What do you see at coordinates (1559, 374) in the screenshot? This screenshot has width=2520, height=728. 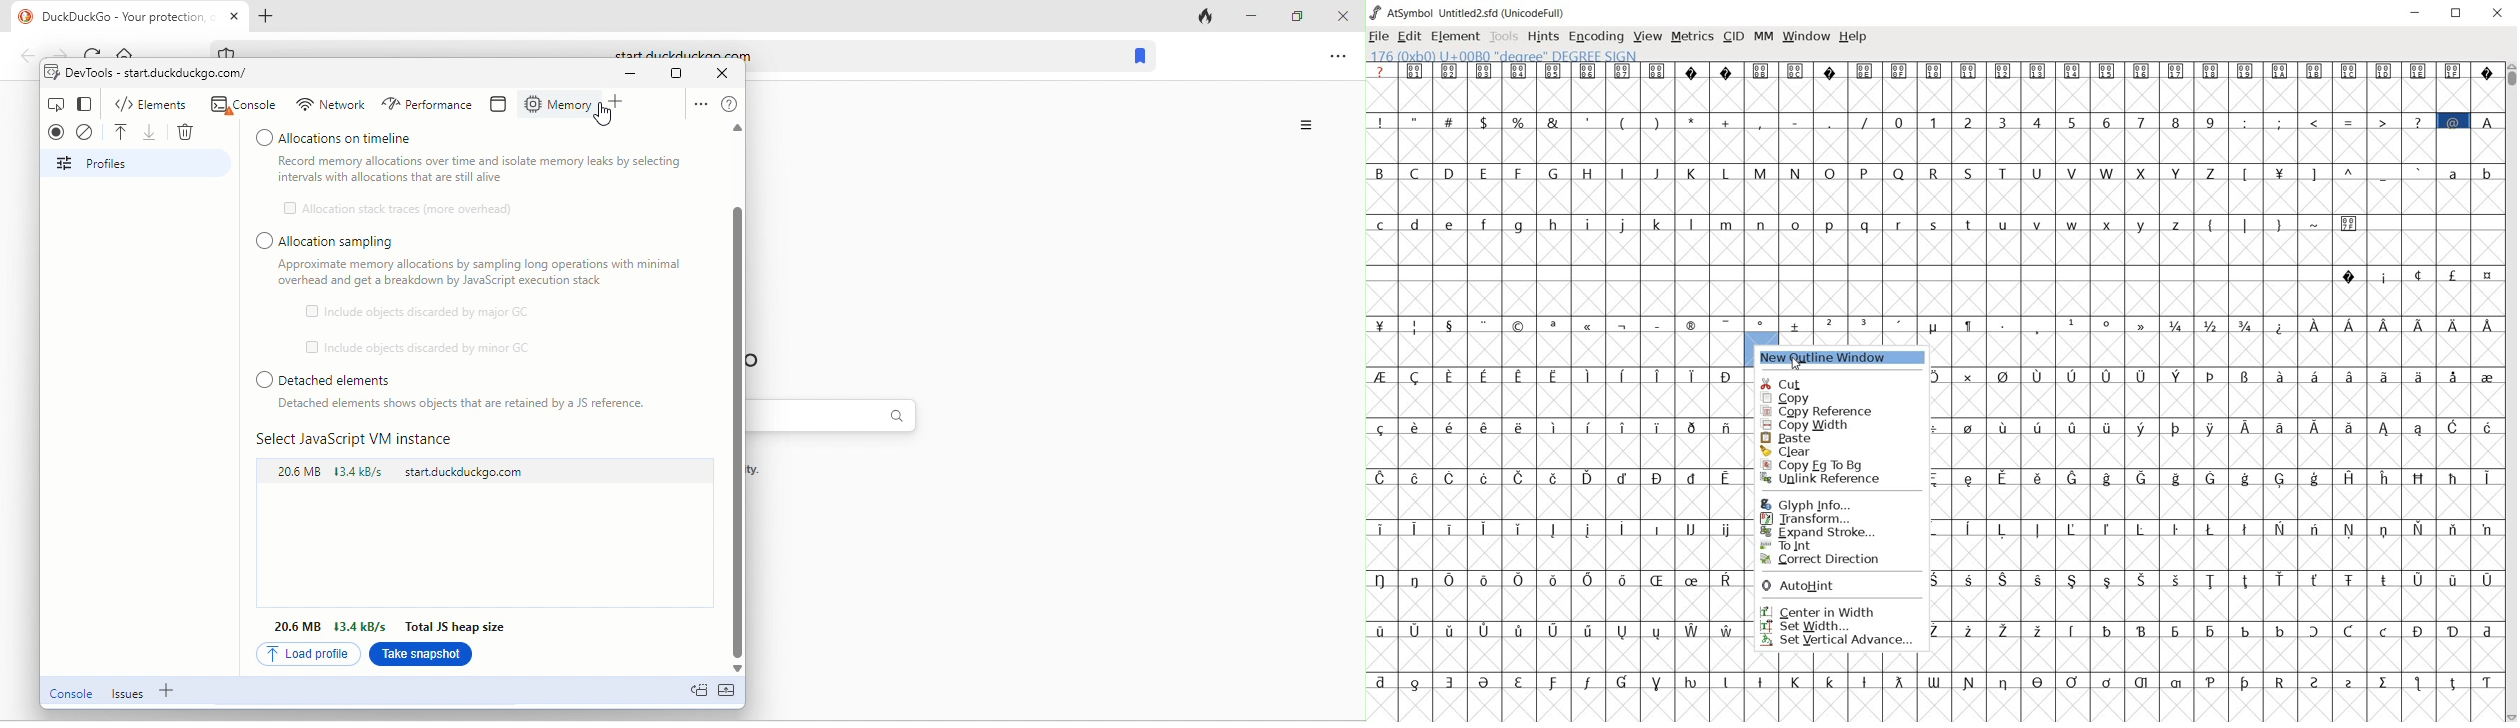 I see `special letters` at bounding box center [1559, 374].